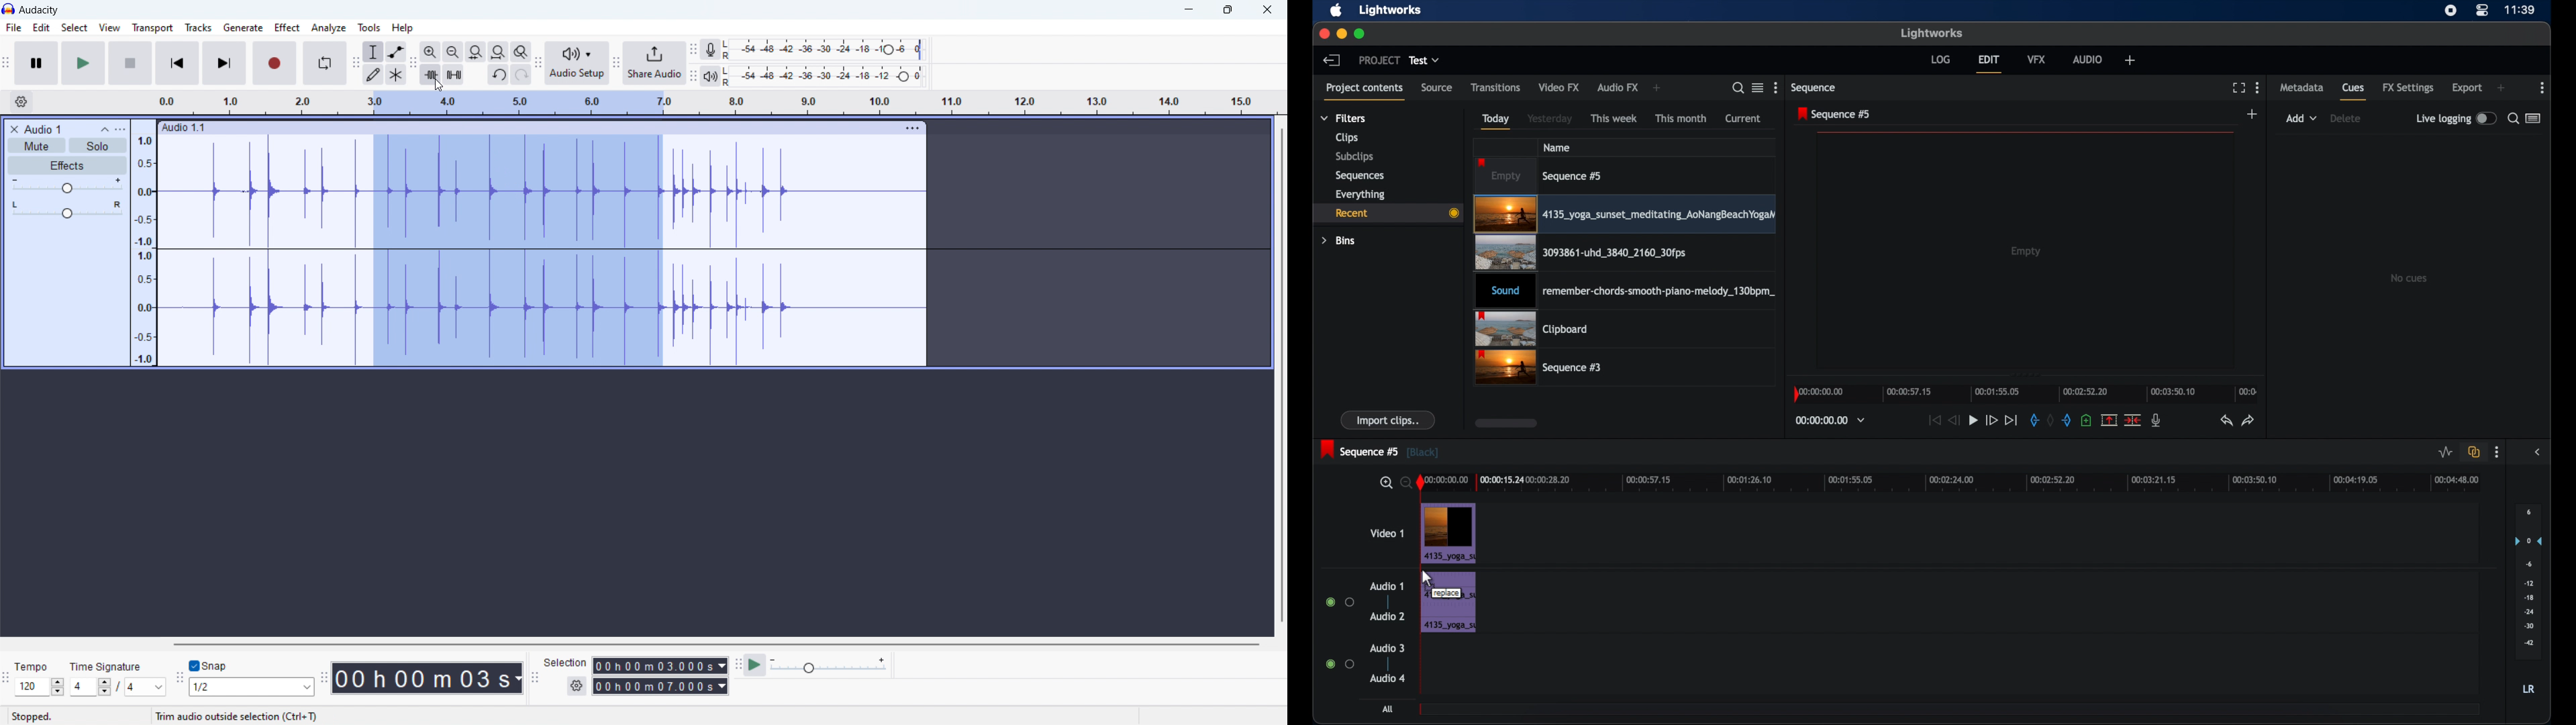 This screenshot has width=2576, height=728. What do you see at coordinates (397, 52) in the screenshot?
I see `envelop tool` at bounding box center [397, 52].